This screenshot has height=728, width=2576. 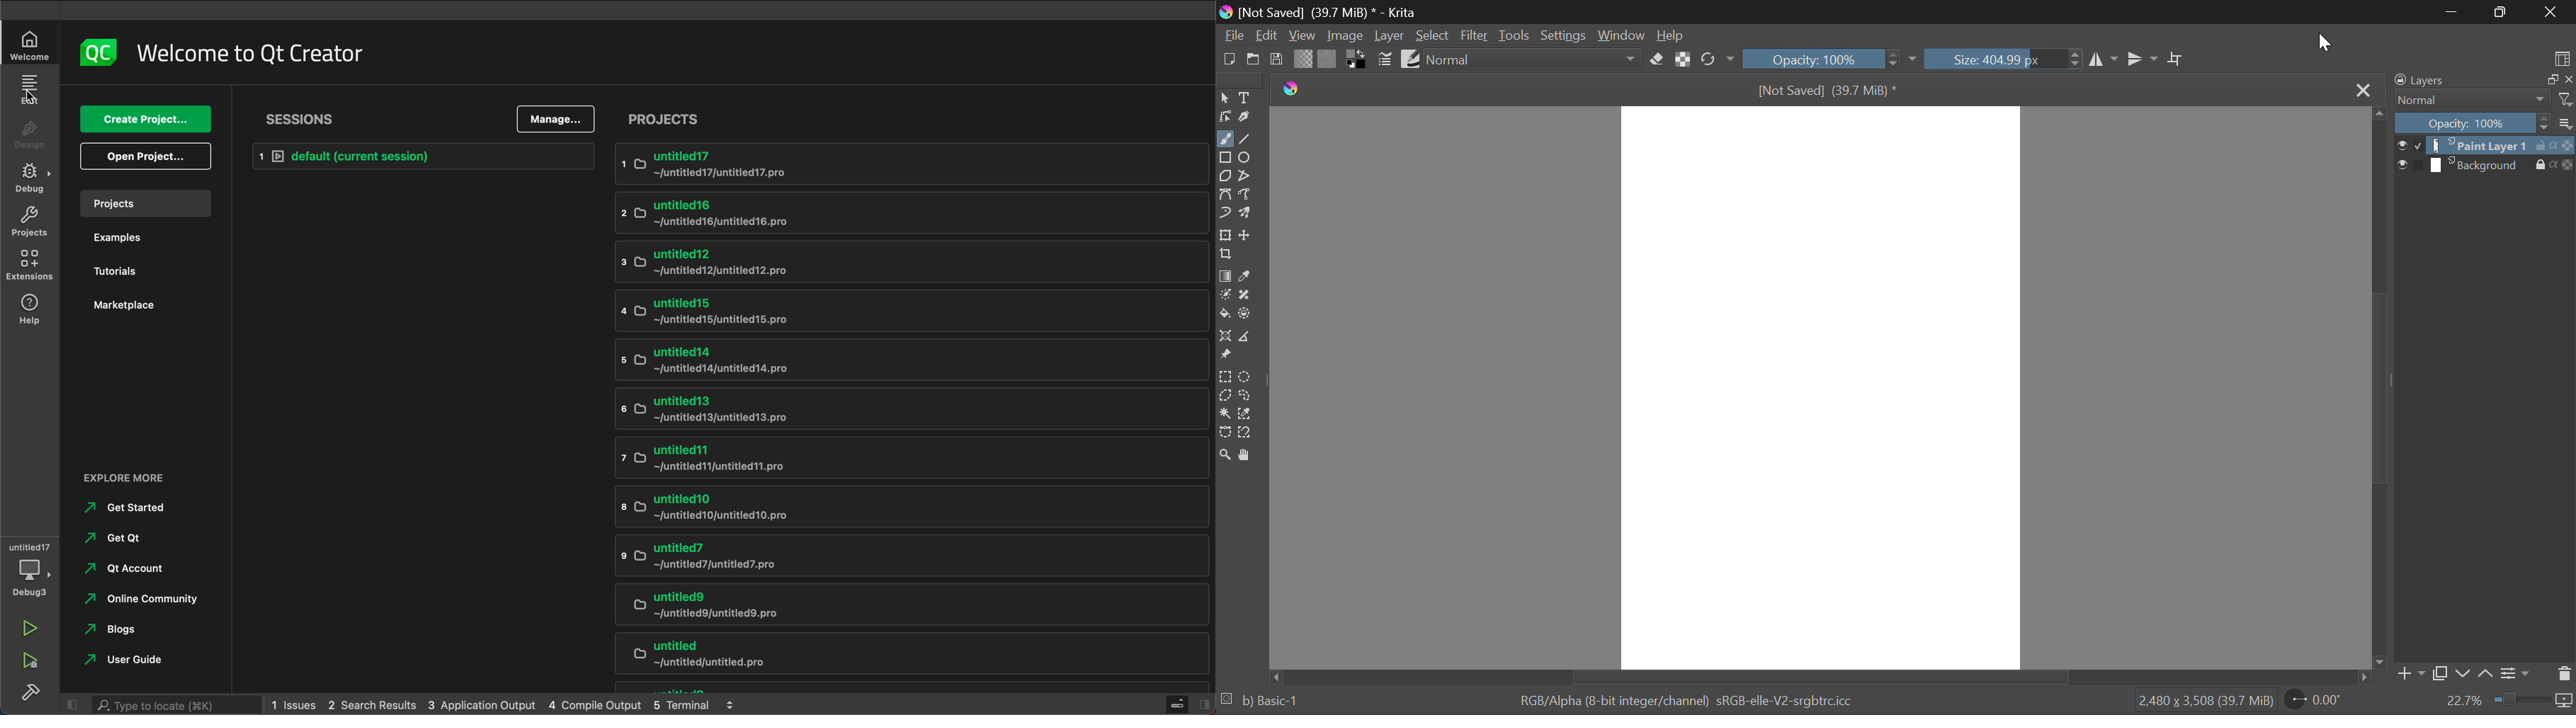 What do you see at coordinates (1245, 313) in the screenshot?
I see `Enclose & Fill` at bounding box center [1245, 313].